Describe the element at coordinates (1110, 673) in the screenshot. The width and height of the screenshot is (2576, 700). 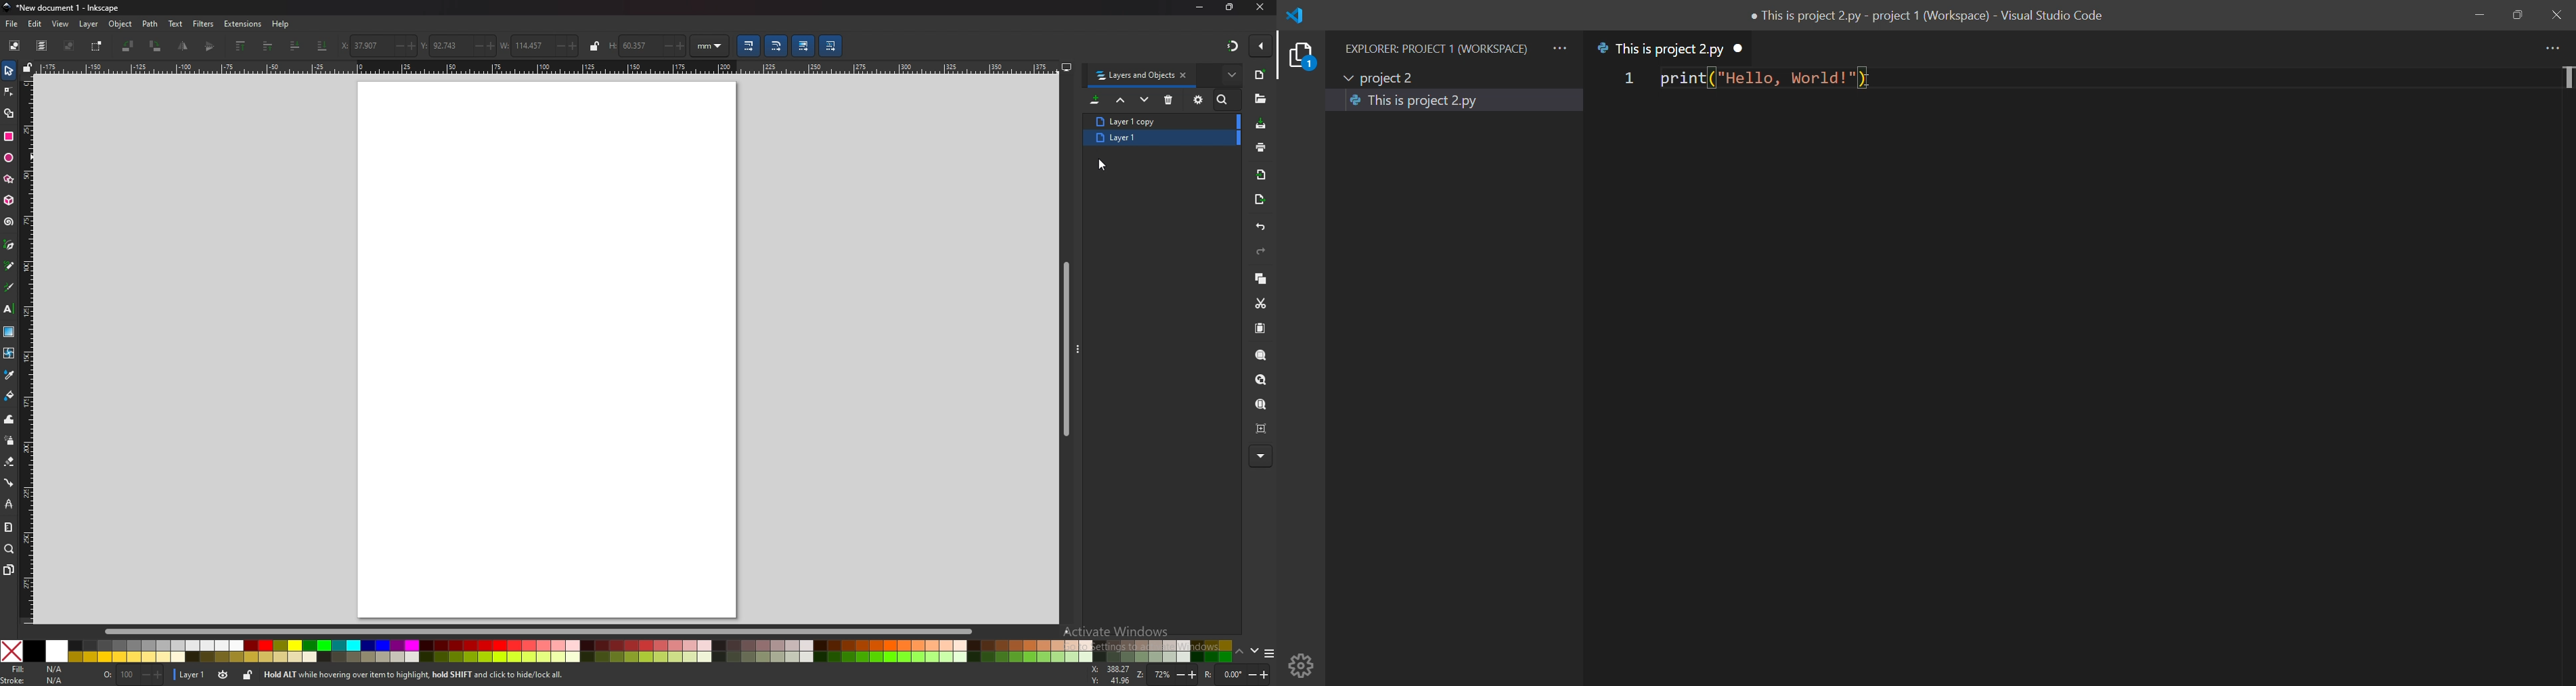
I see `cursor coordinates` at that location.